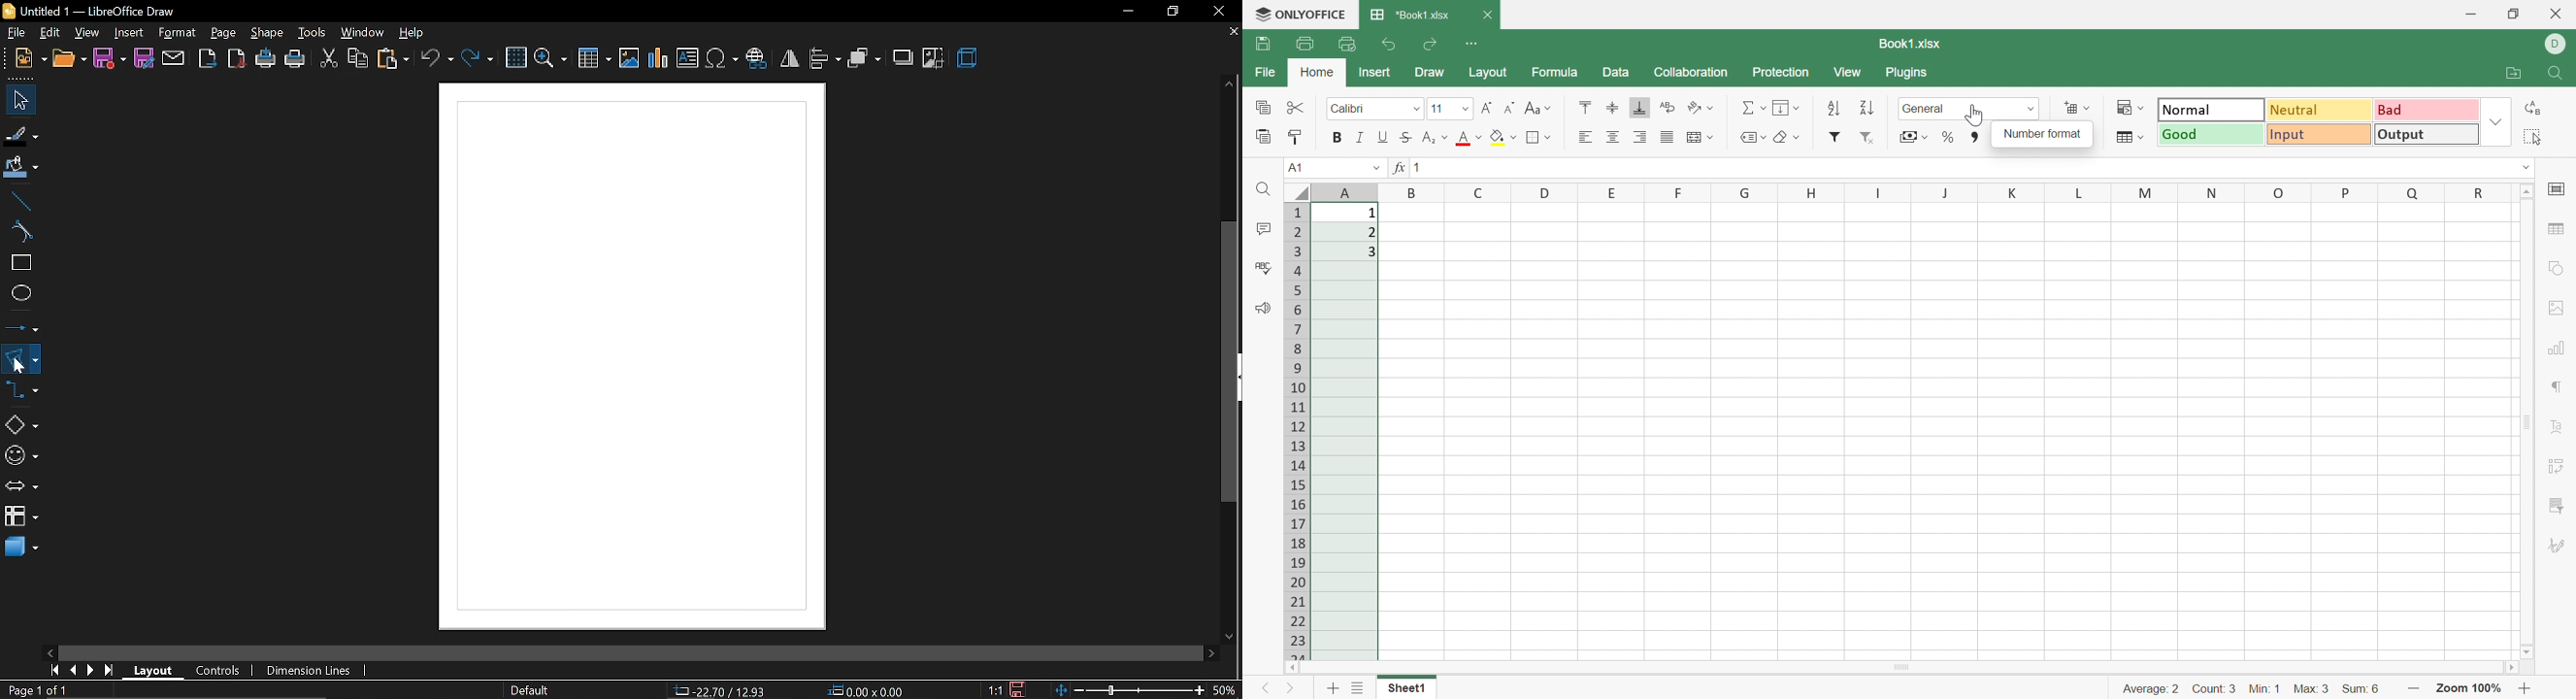  What do you see at coordinates (1349, 44) in the screenshot?
I see `Quick print` at bounding box center [1349, 44].